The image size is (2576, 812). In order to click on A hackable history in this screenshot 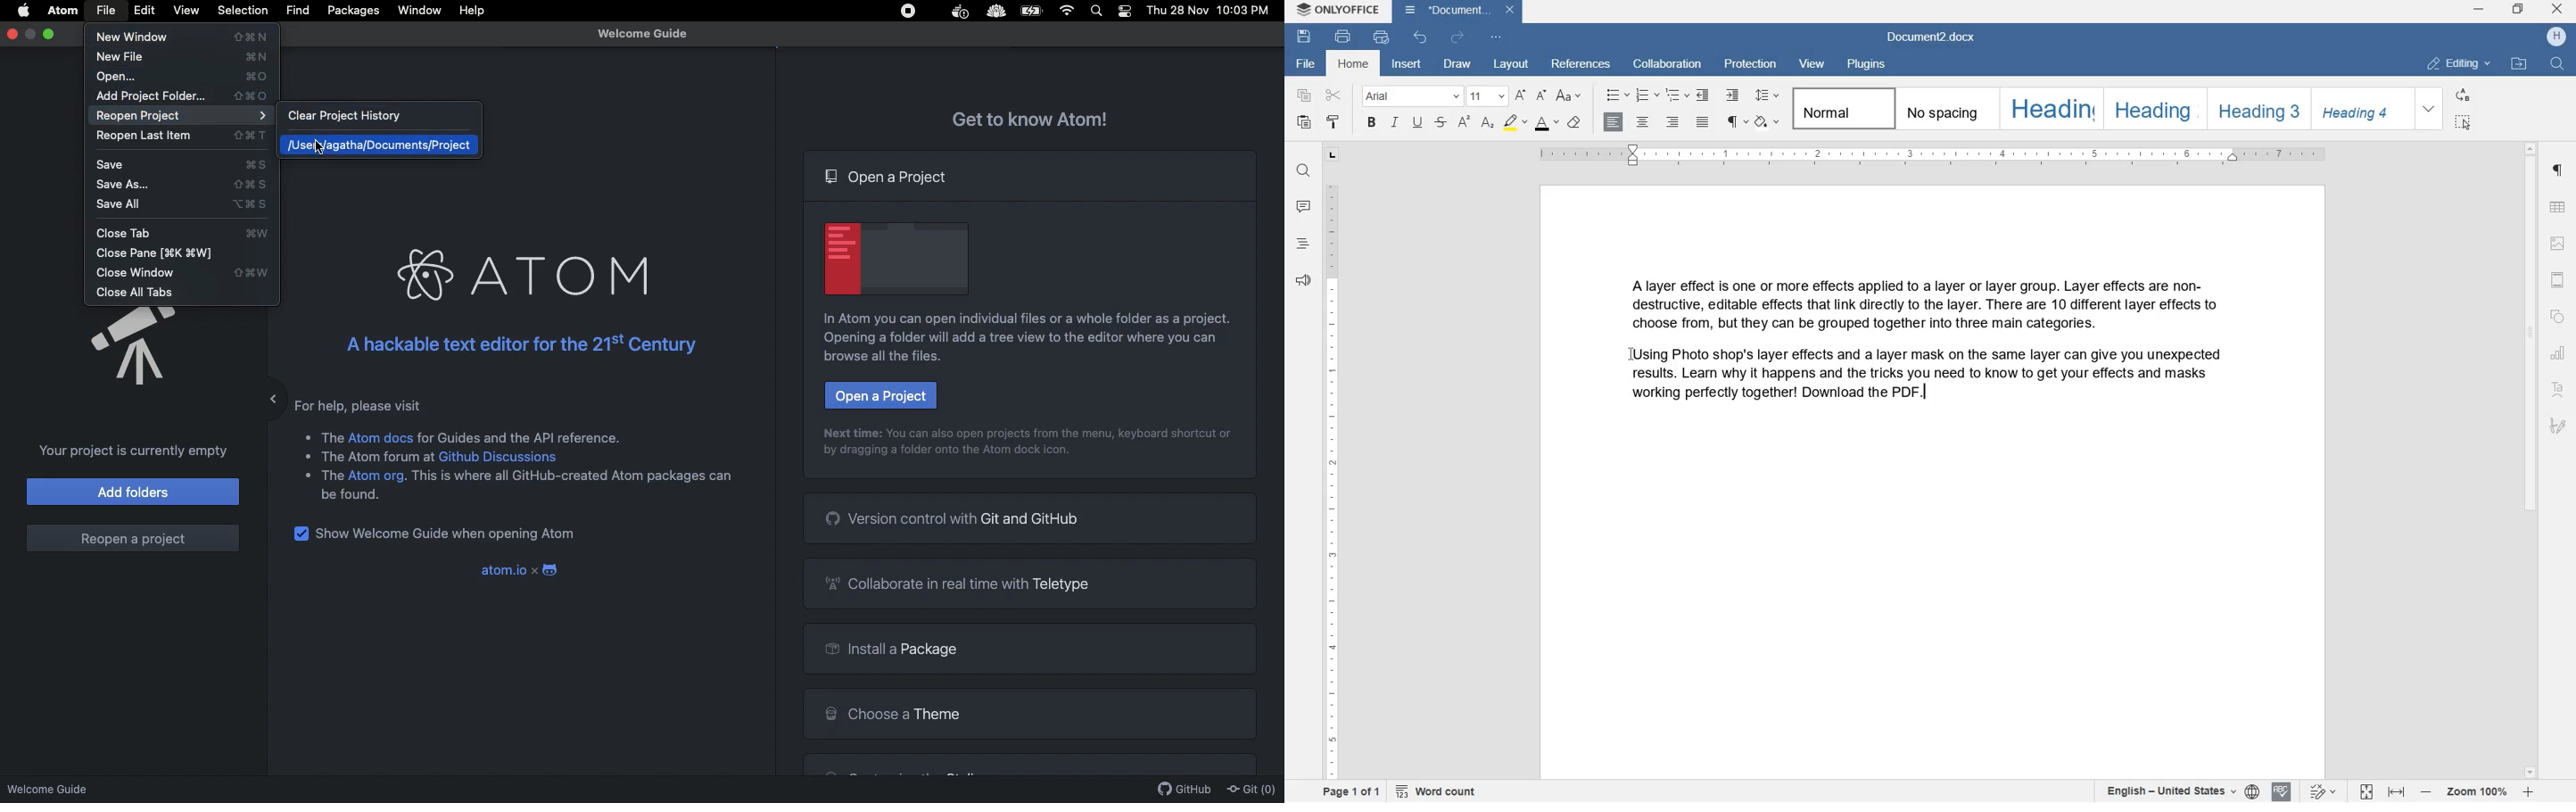, I will do `click(516, 344)`.